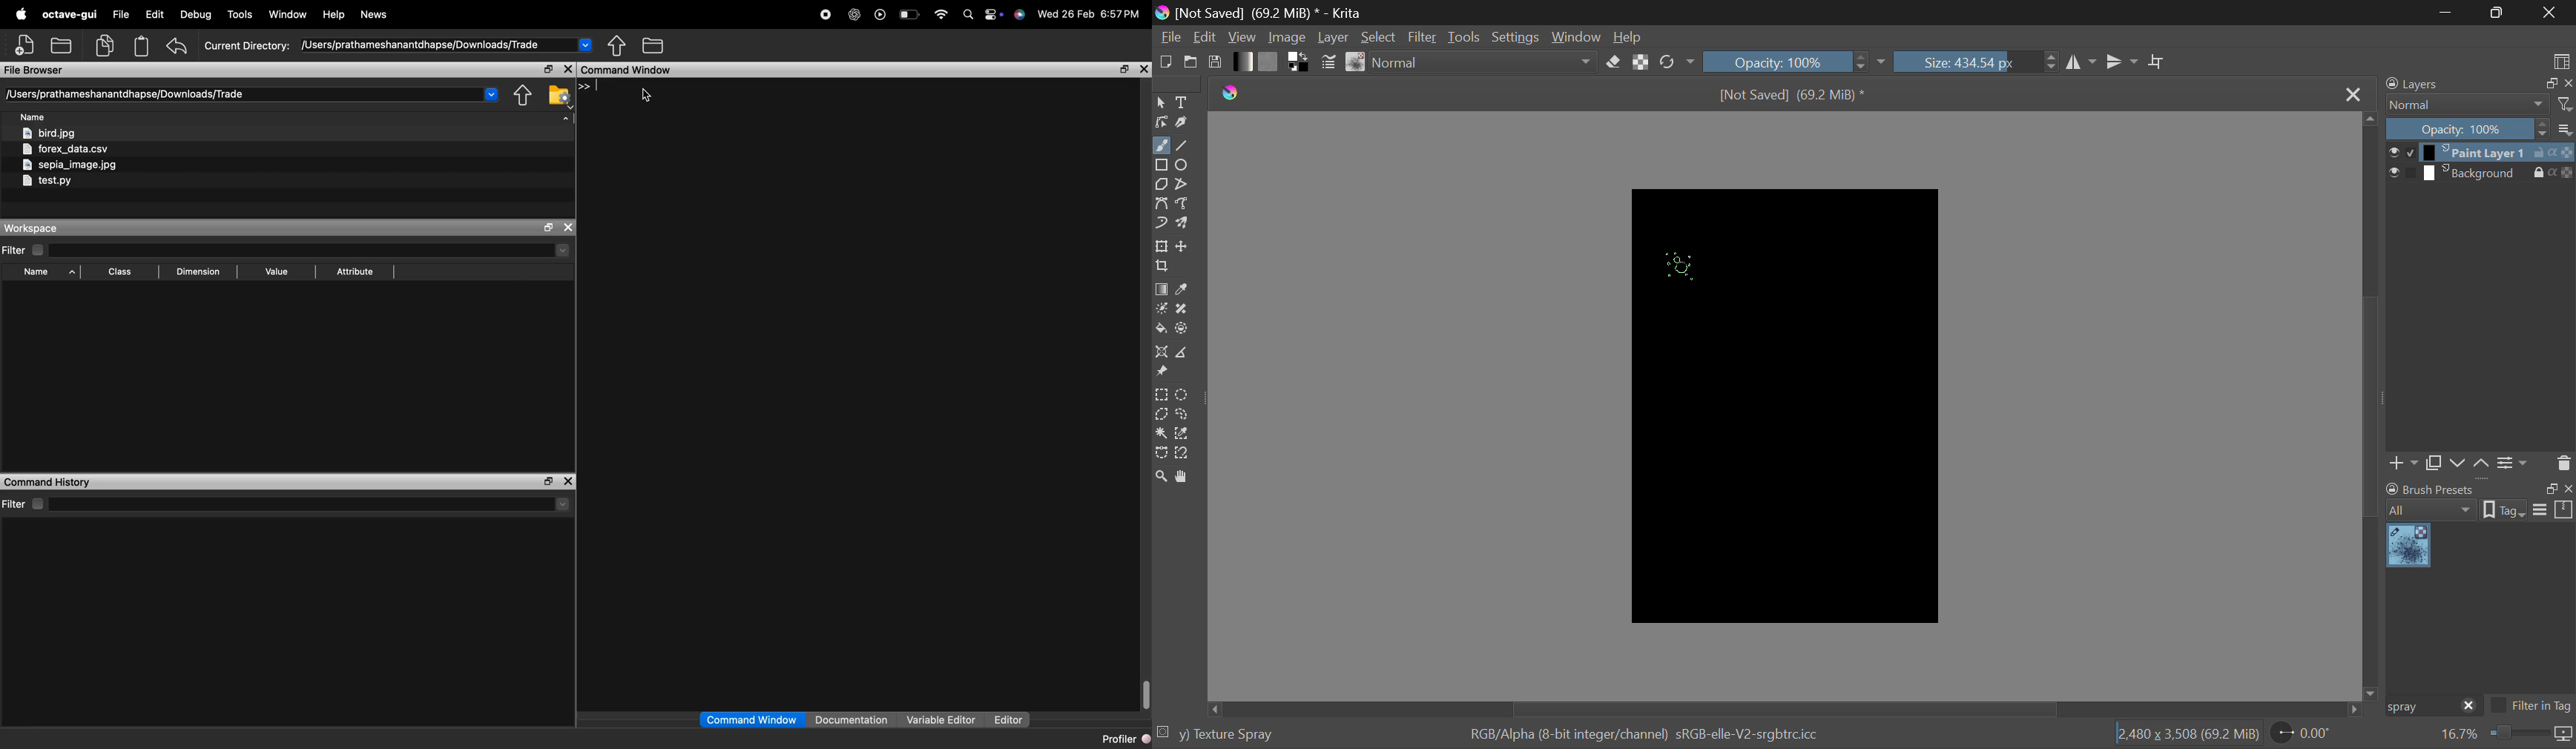 This screenshot has height=756, width=2576. Describe the element at coordinates (1423, 37) in the screenshot. I see `Filter` at that location.